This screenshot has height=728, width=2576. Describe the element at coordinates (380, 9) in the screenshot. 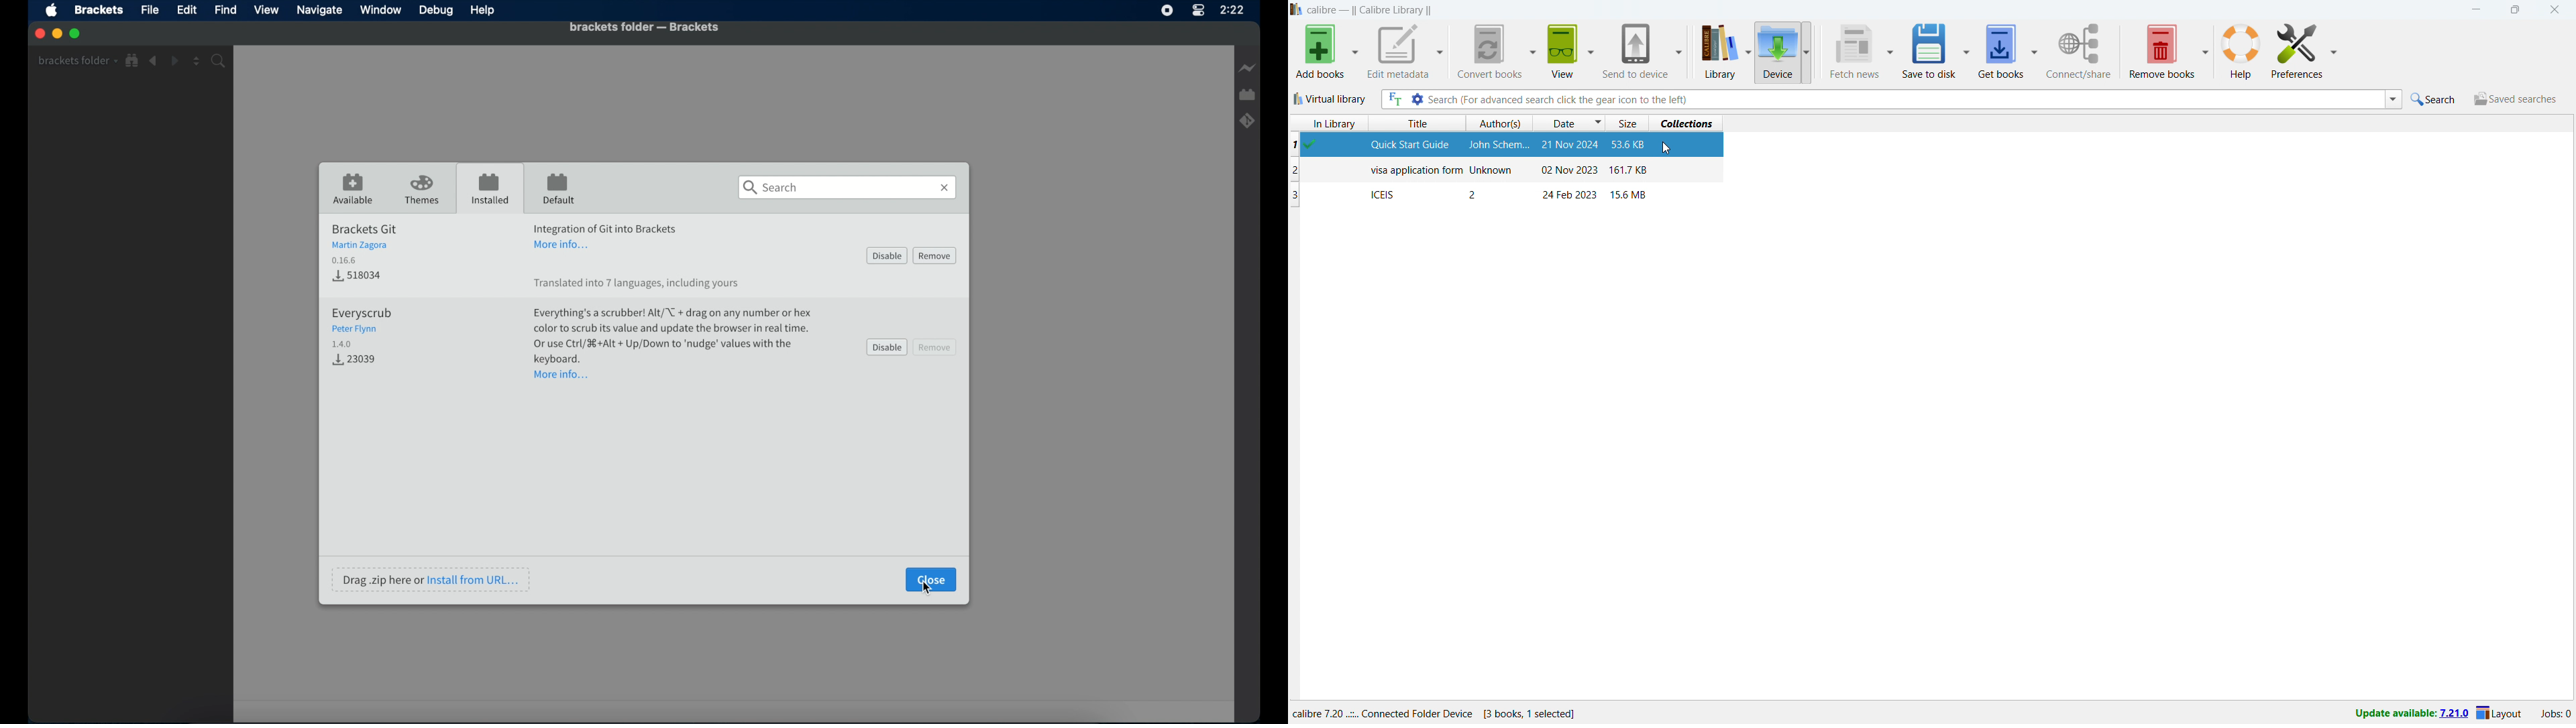

I see `window` at that location.